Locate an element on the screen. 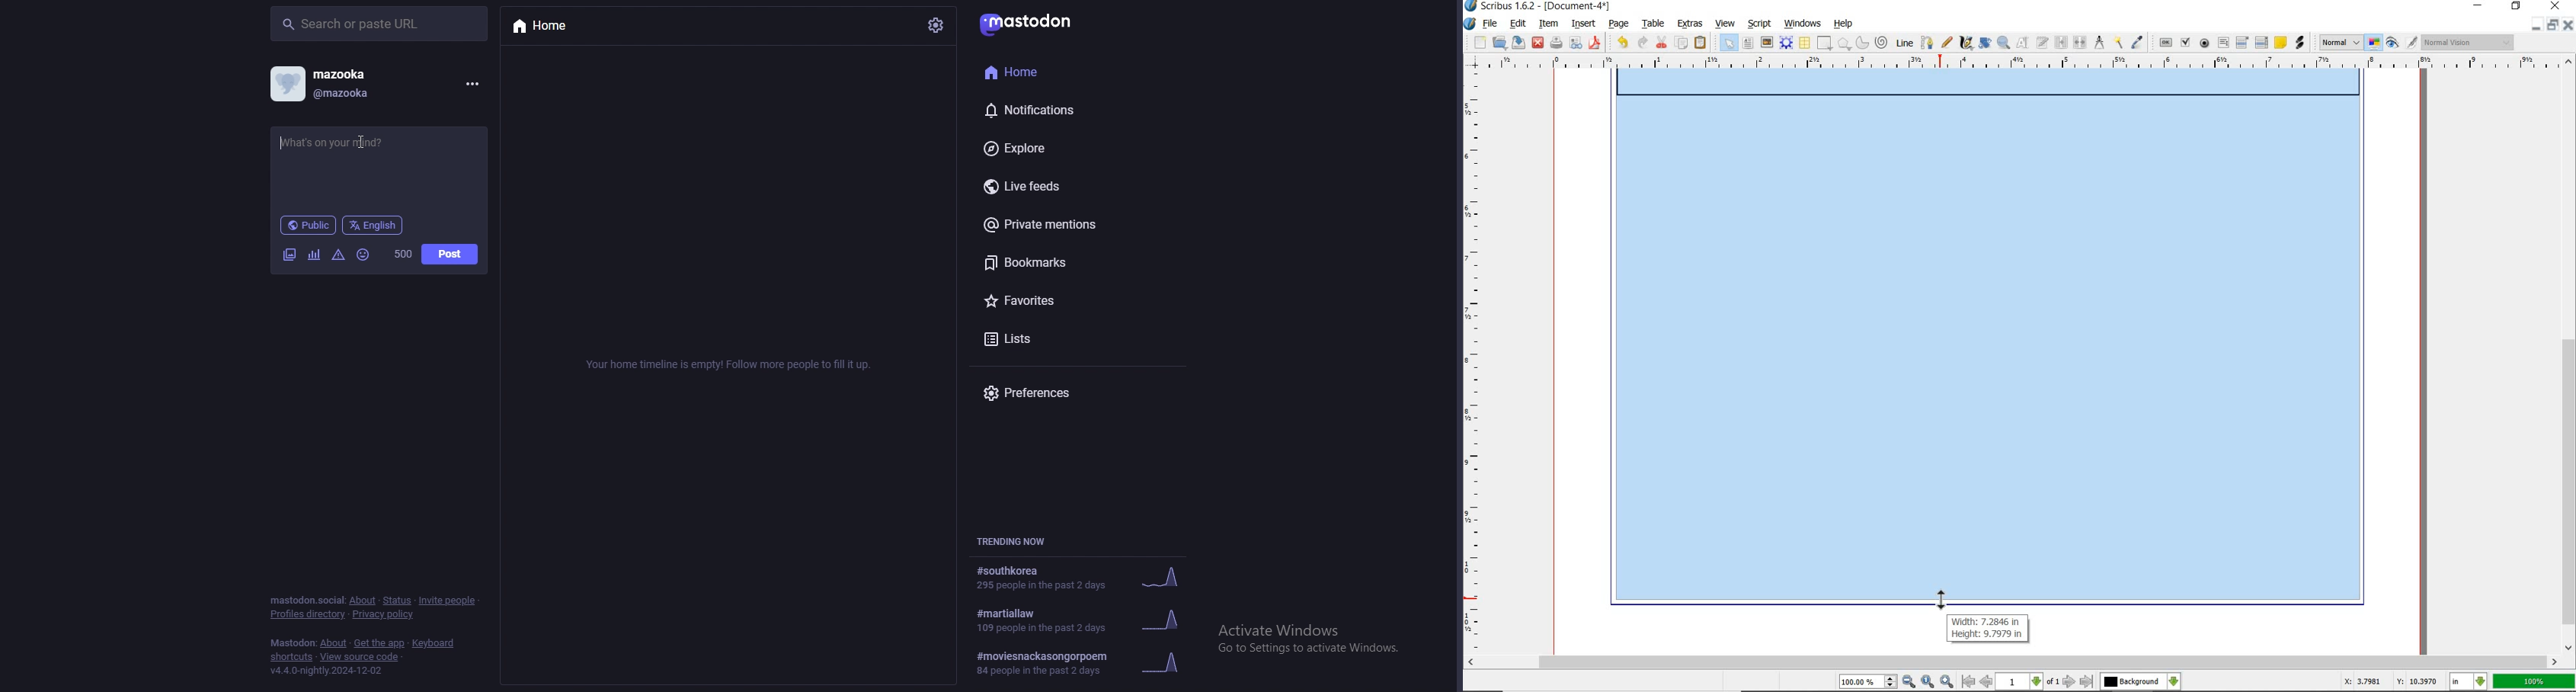 Image resolution: width=2576 pixels, height=700 pixels. edit contents of frame is located at coordinates (2021, 42).